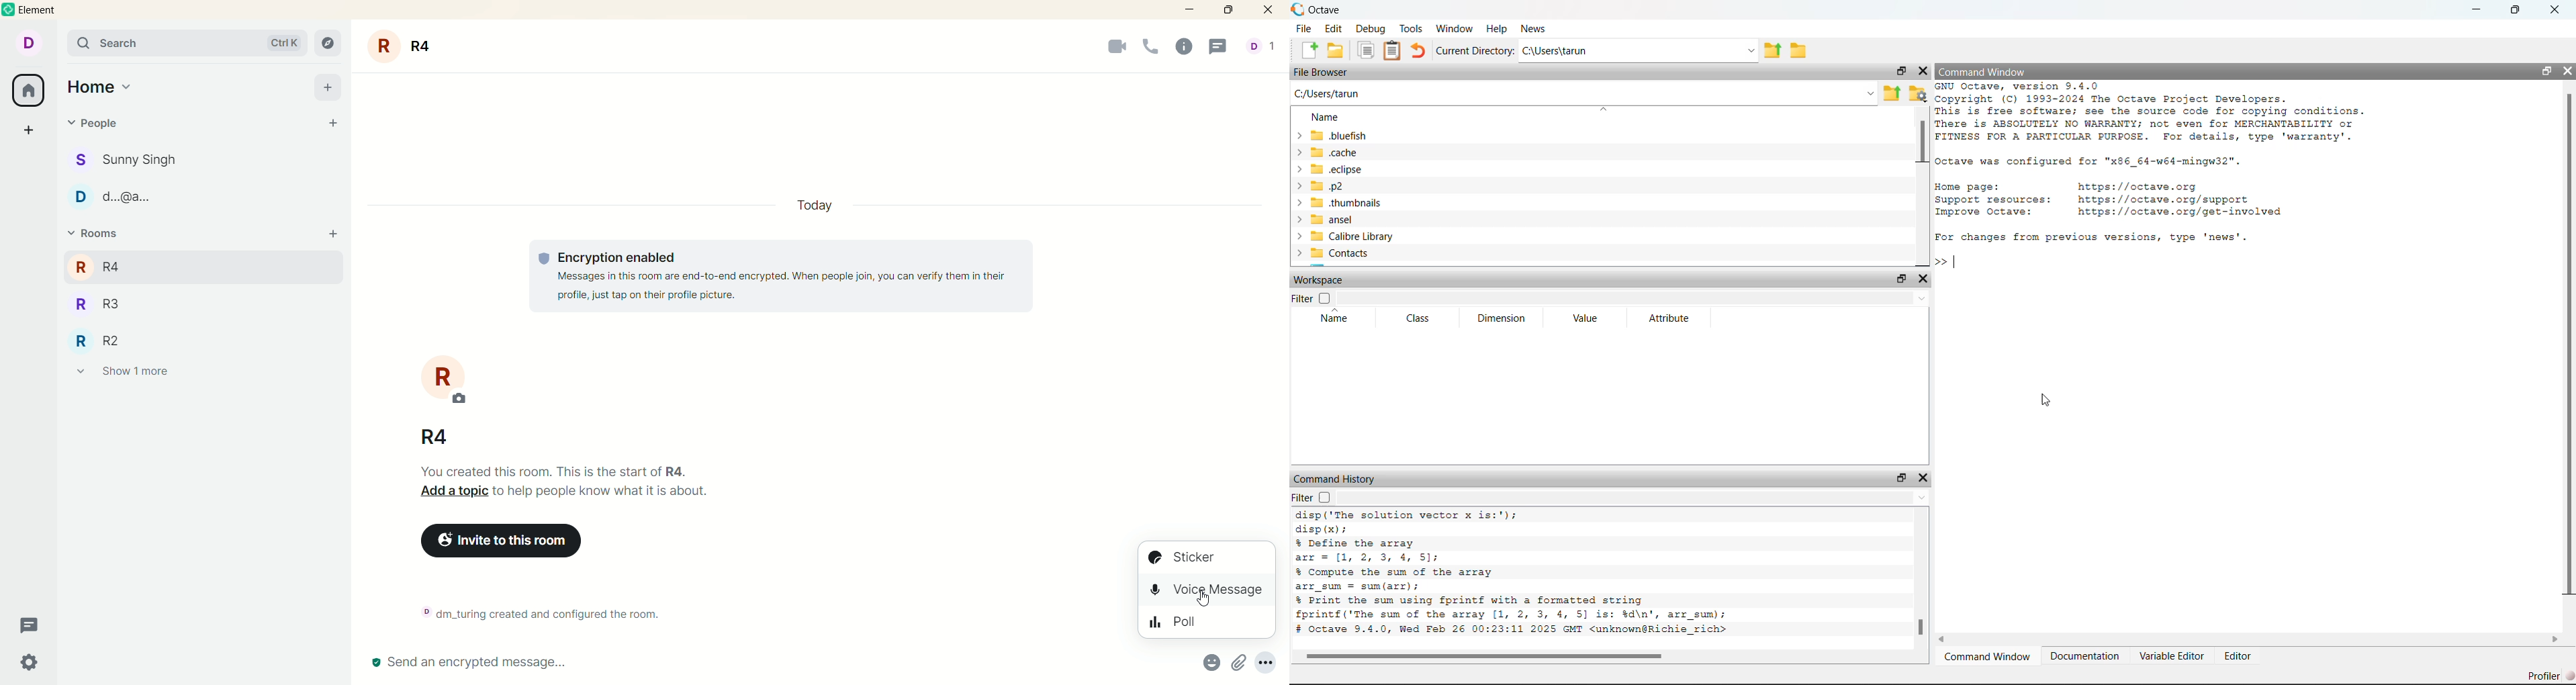 This screenshot has height=700, width=2576. What do you see at coordinates (1422, 319) in the screenshot?
I see `Class` at bounding box center [1422, 319].